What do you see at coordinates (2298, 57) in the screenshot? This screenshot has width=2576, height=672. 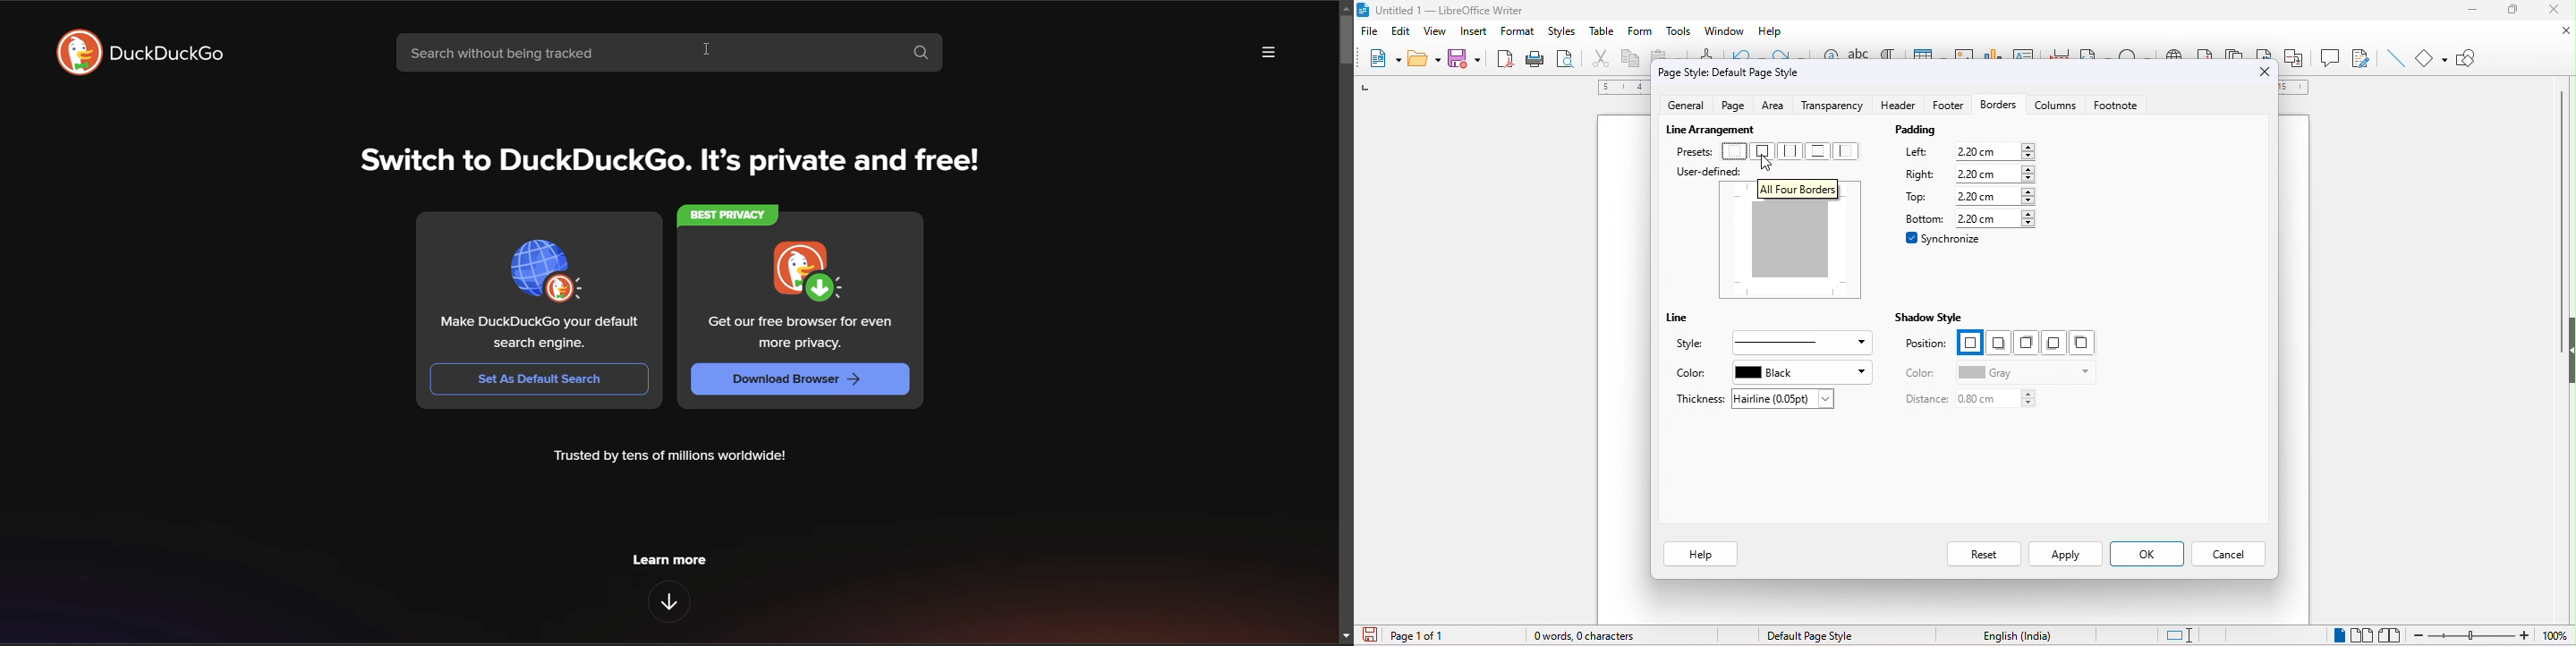 I see `cross reference` at bounding box center [2298, 57].